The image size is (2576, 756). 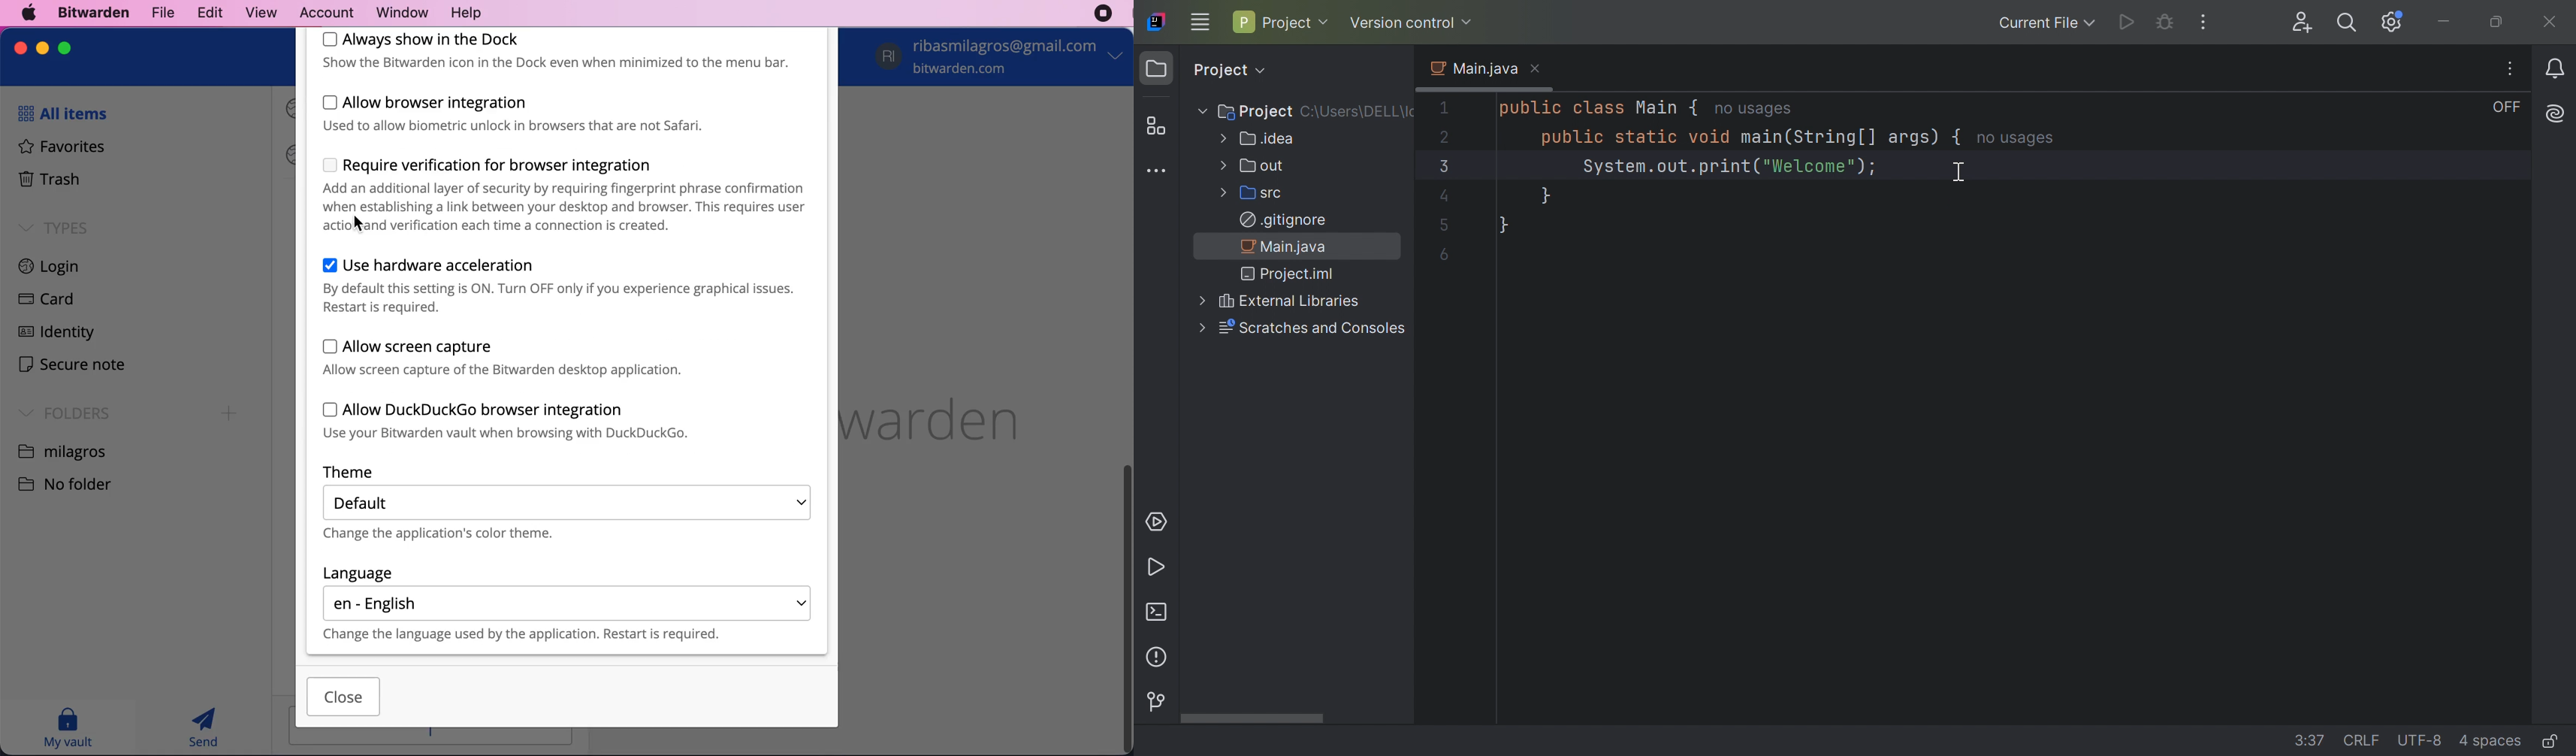 What do you see at coordinates (1594, 108) in the screenshot?
I see `public class Main {` at bounding box center [1594, 108].